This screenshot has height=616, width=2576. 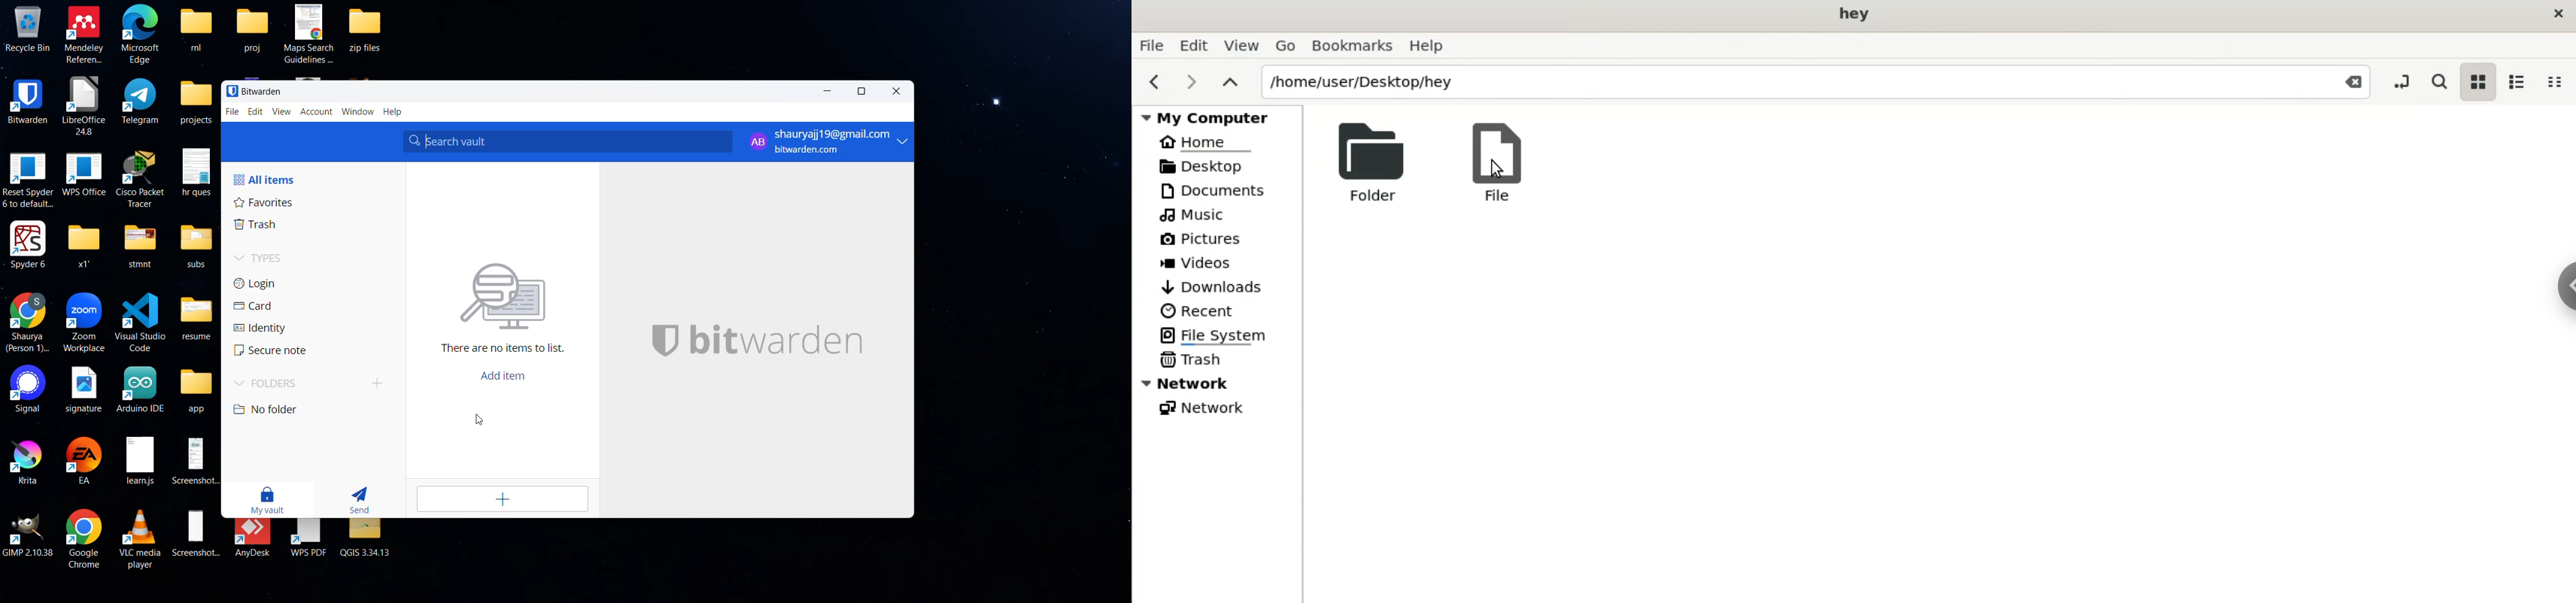 I want to click on close, so click(x=2555, y=14).